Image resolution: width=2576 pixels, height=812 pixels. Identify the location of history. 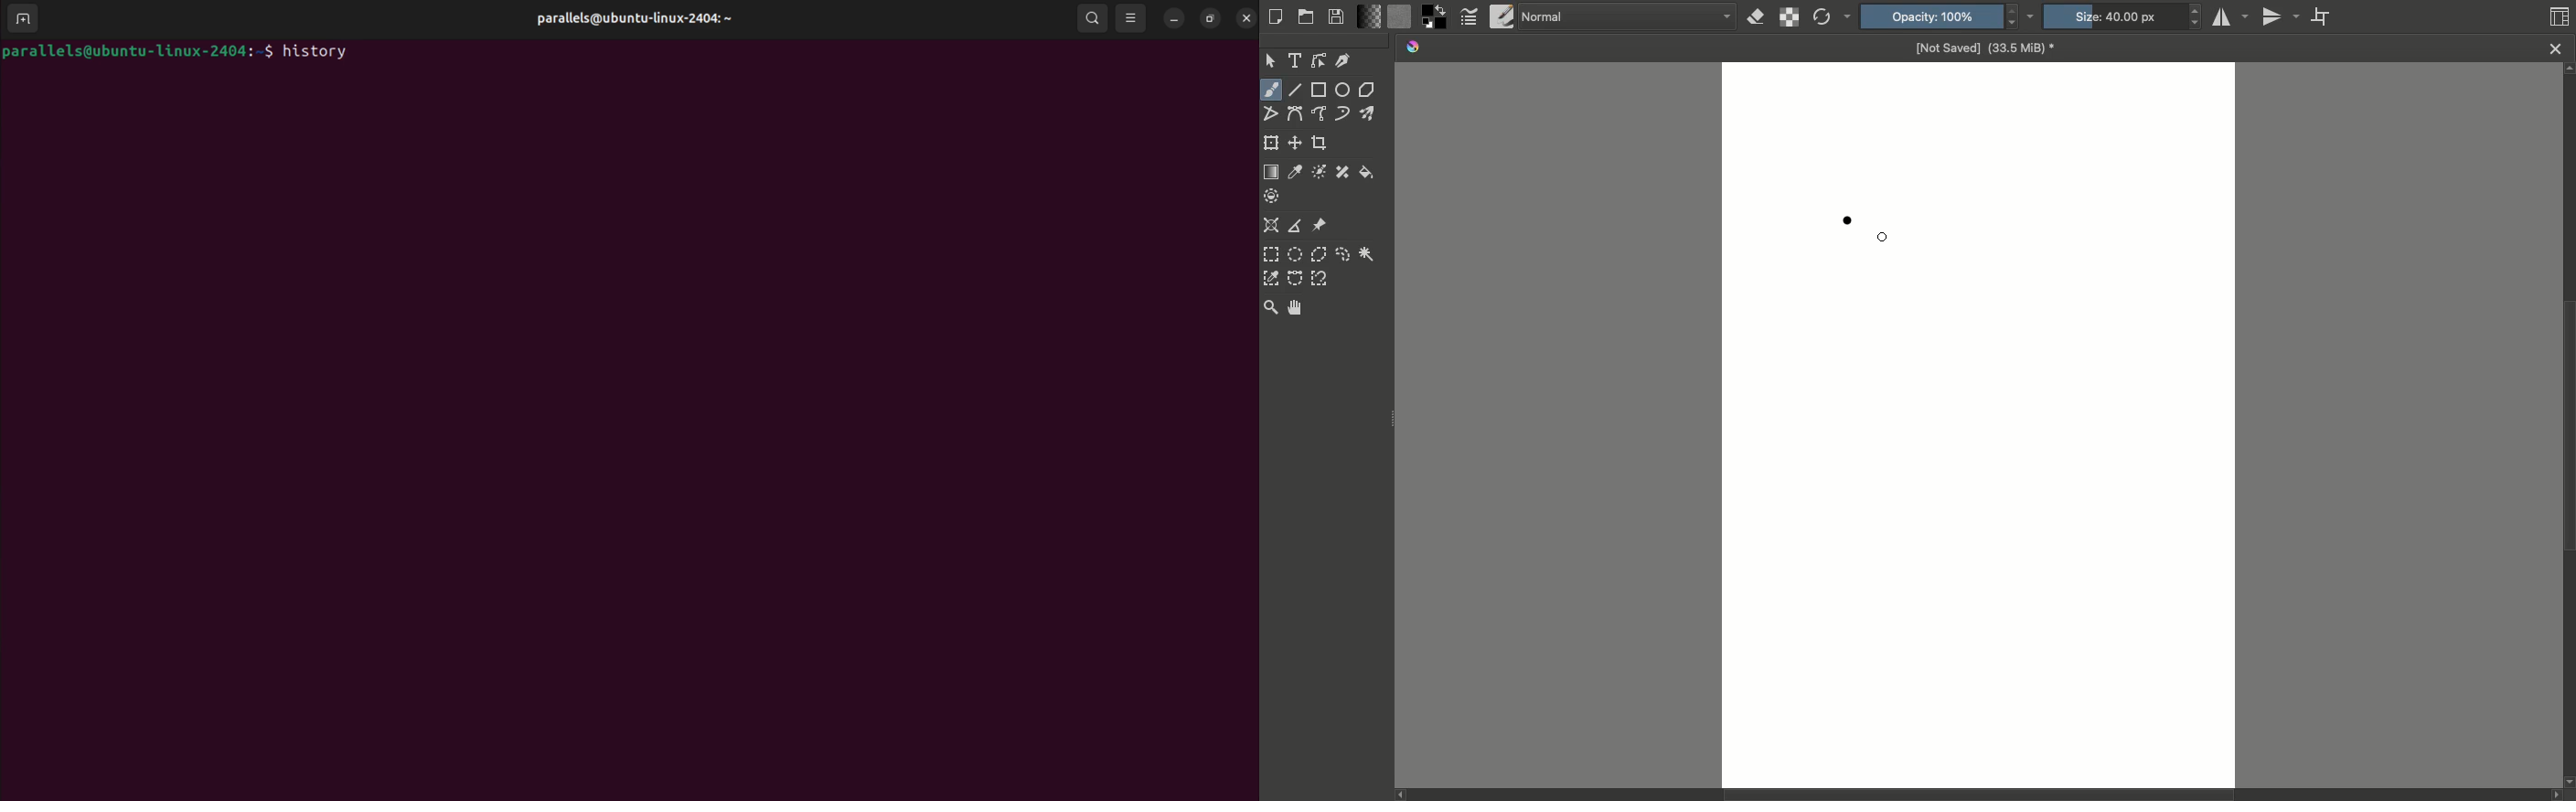
(319, 50).